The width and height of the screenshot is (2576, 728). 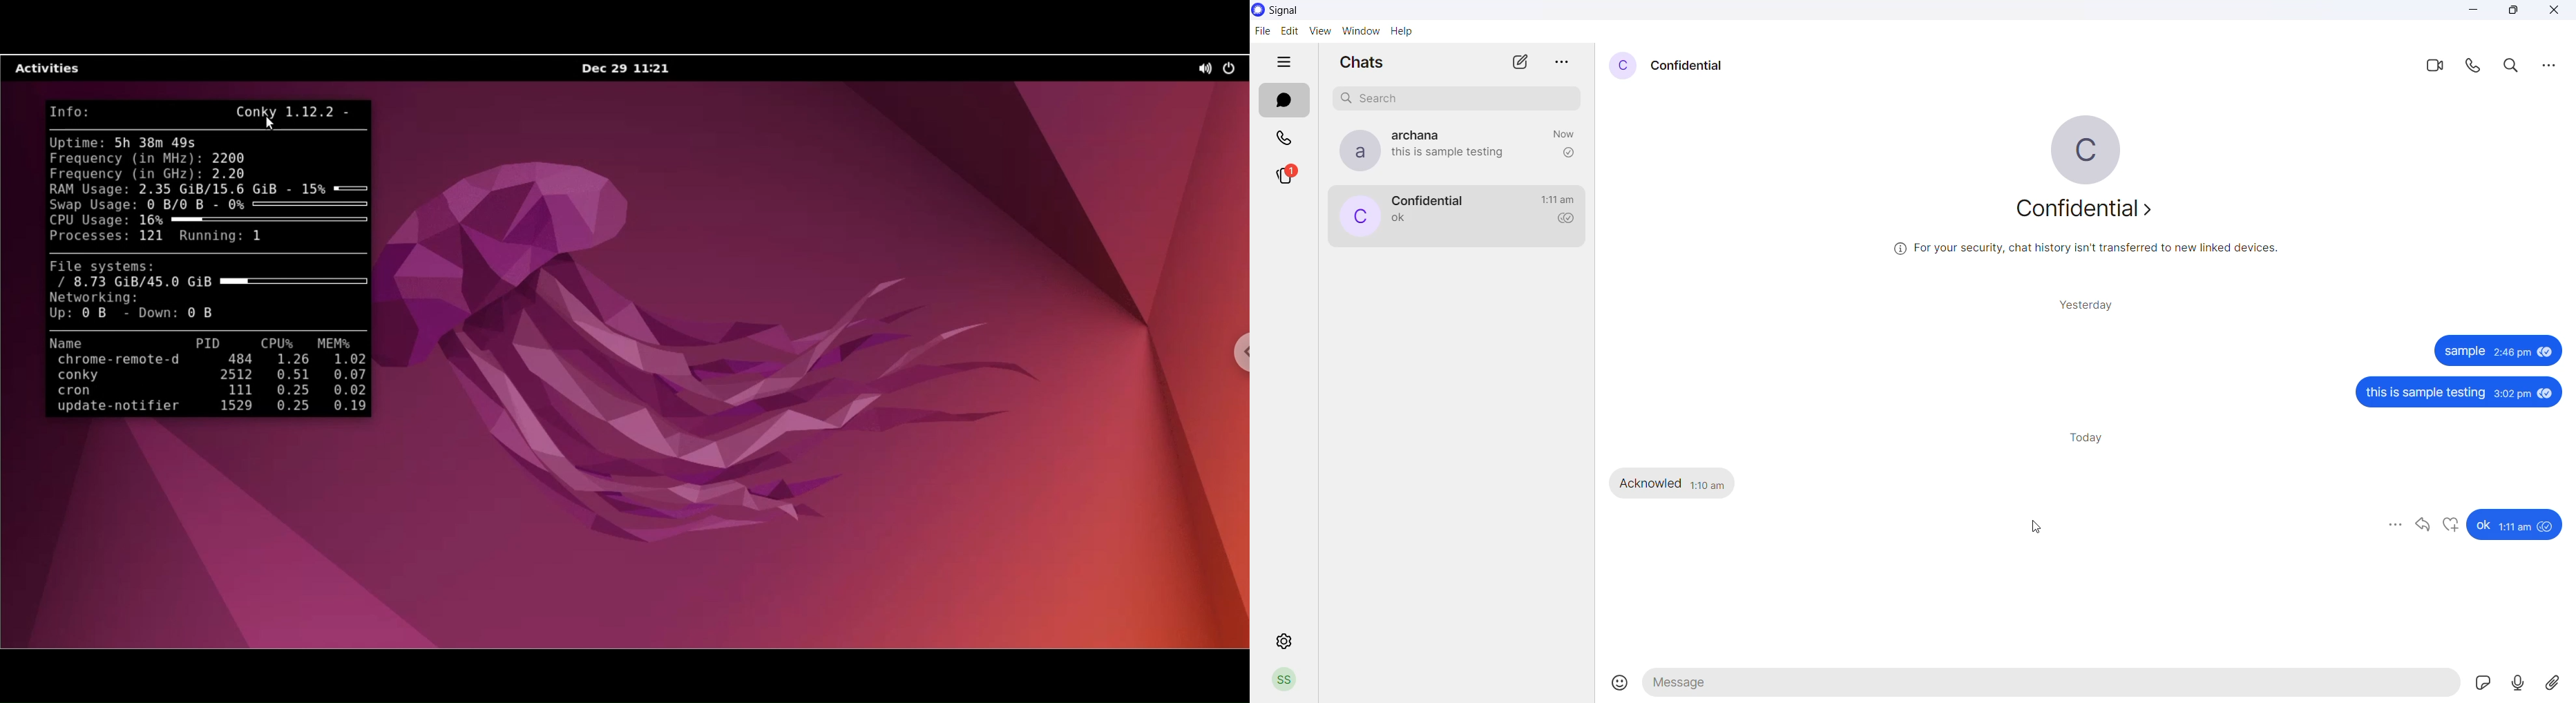 What do you see at coordinates (2053, 686) in the screenshot?
I see `message text area` at bounding box center [2053, 686].